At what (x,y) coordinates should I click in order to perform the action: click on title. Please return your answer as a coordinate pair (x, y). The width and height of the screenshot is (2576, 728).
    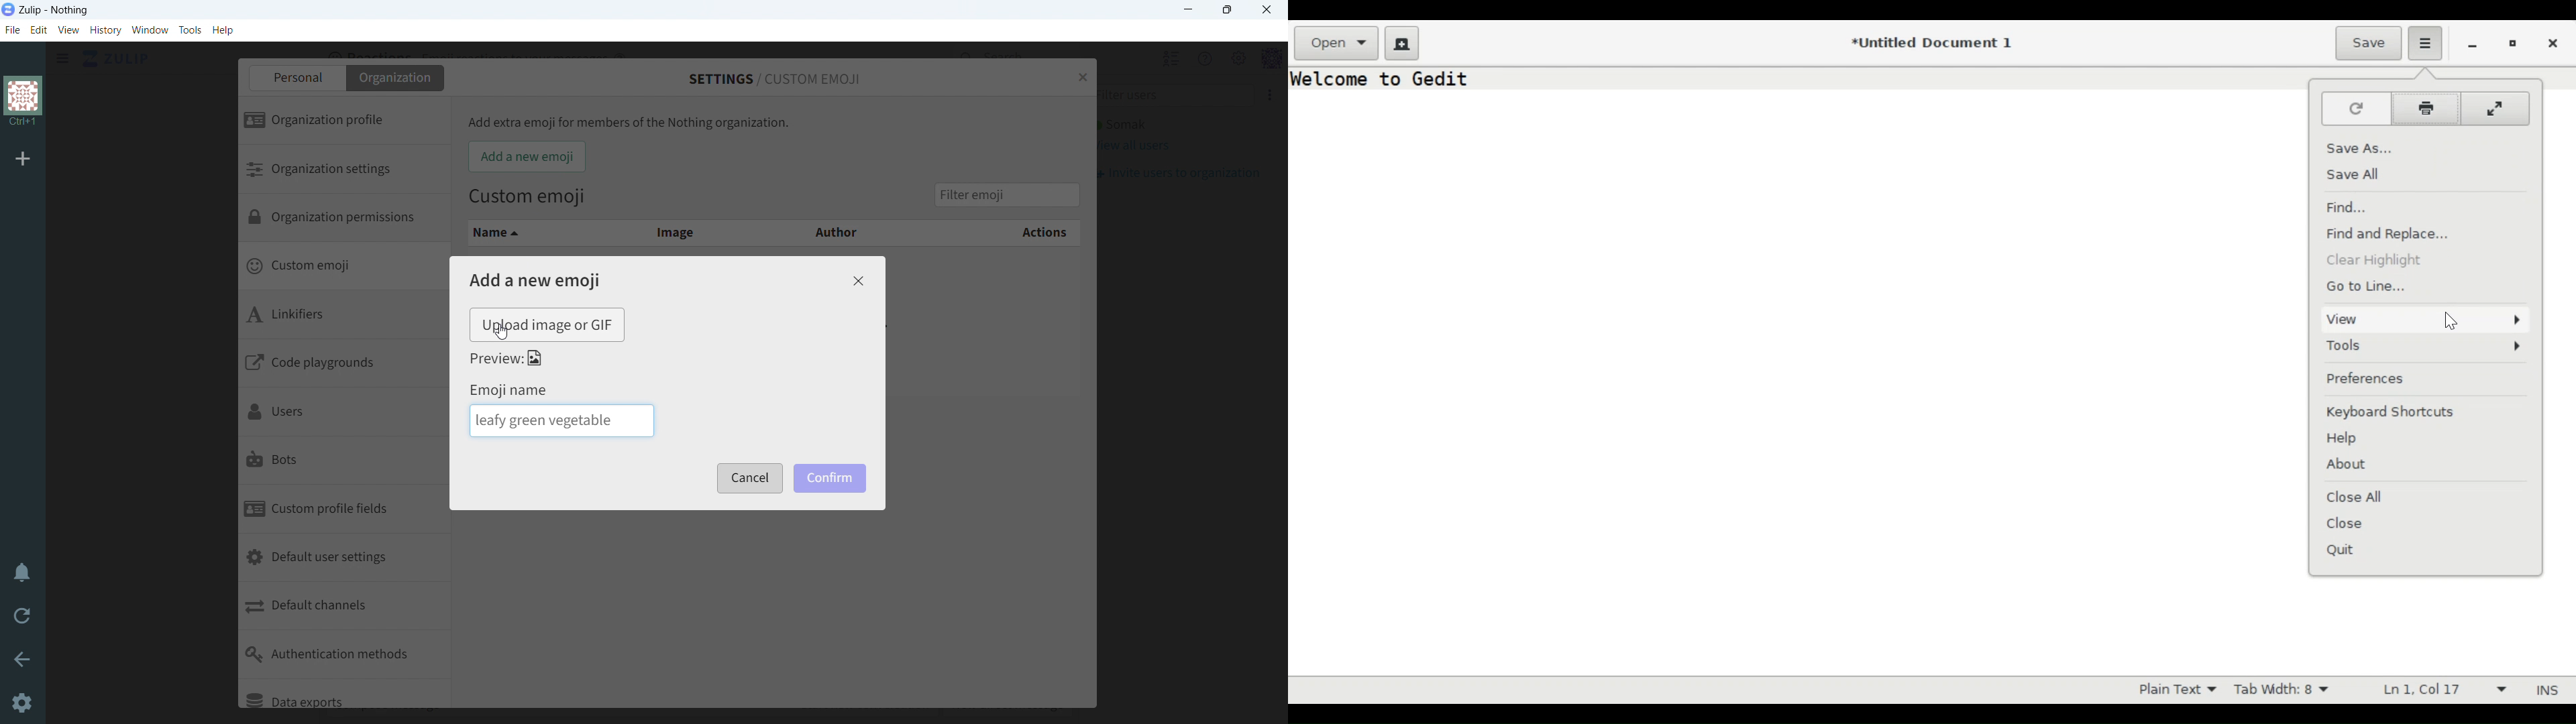
    Looking at the image, I should click on (54, 11).